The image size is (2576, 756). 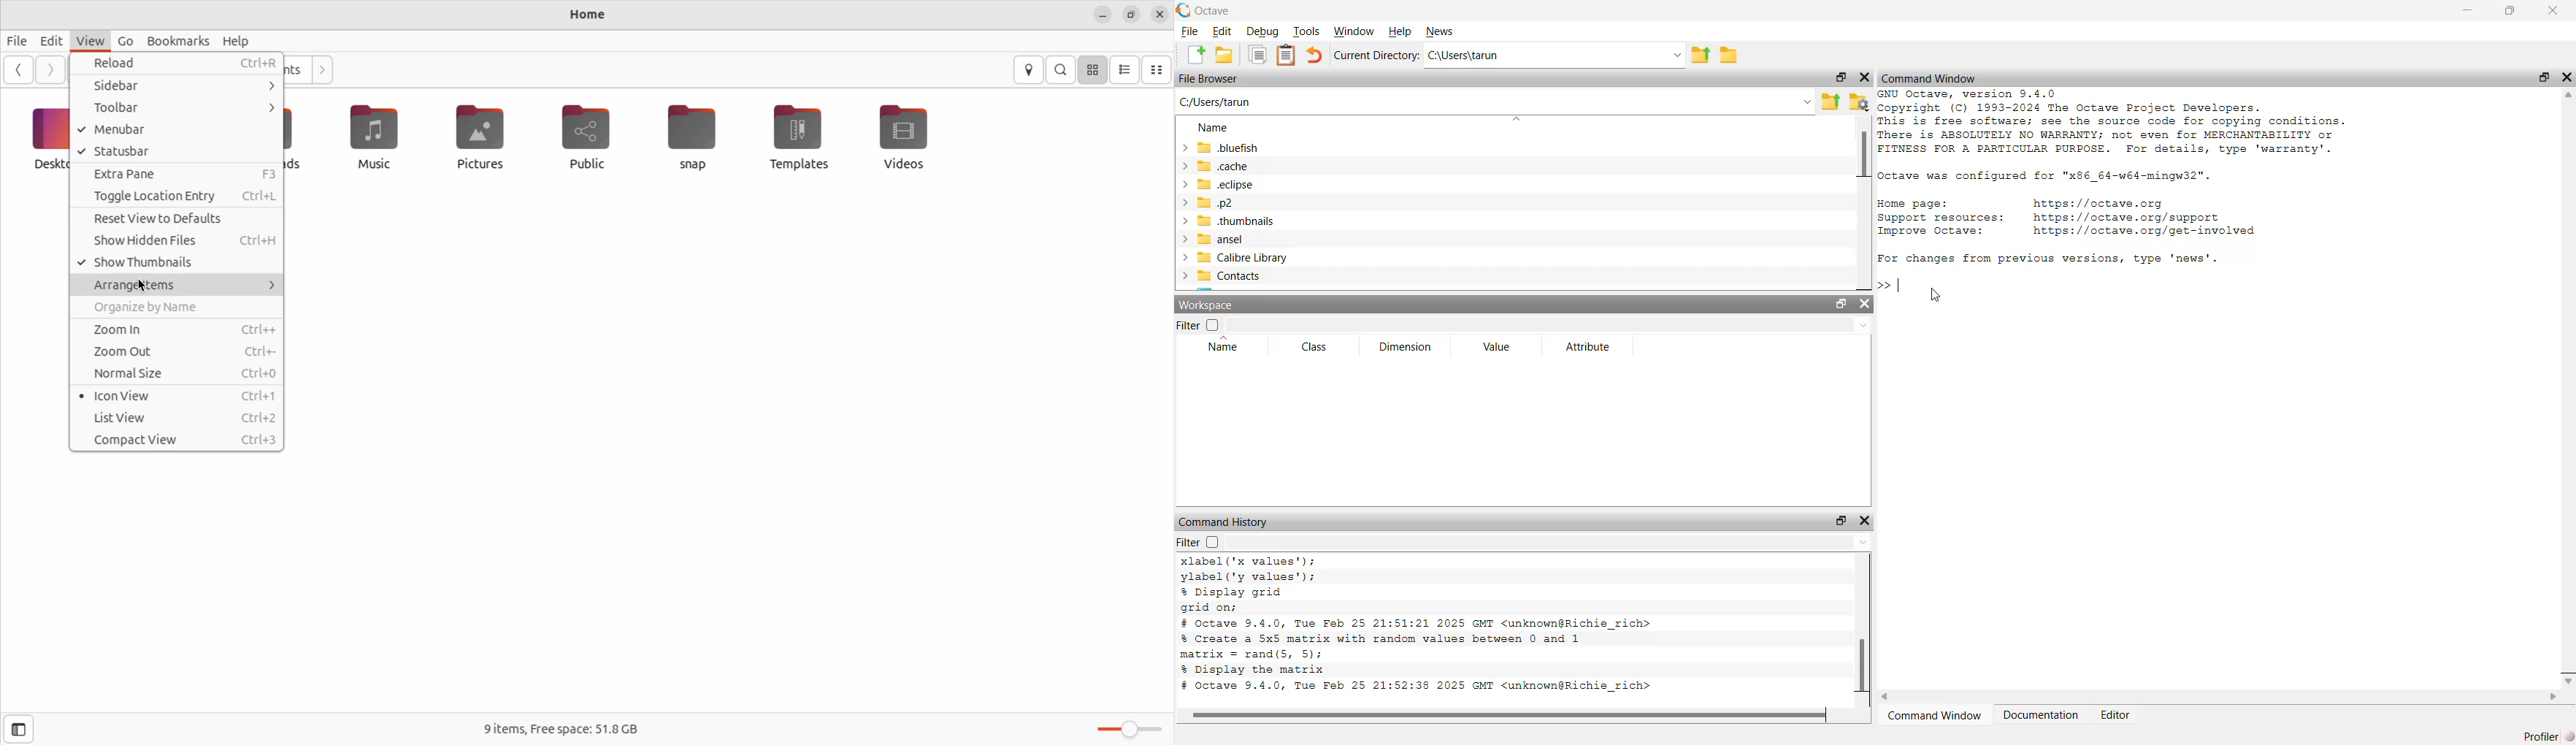 What do you see at coordinates (1243, 256) in the screenshot?
I see `Calibre Library` at bounding box center [1243, 256].